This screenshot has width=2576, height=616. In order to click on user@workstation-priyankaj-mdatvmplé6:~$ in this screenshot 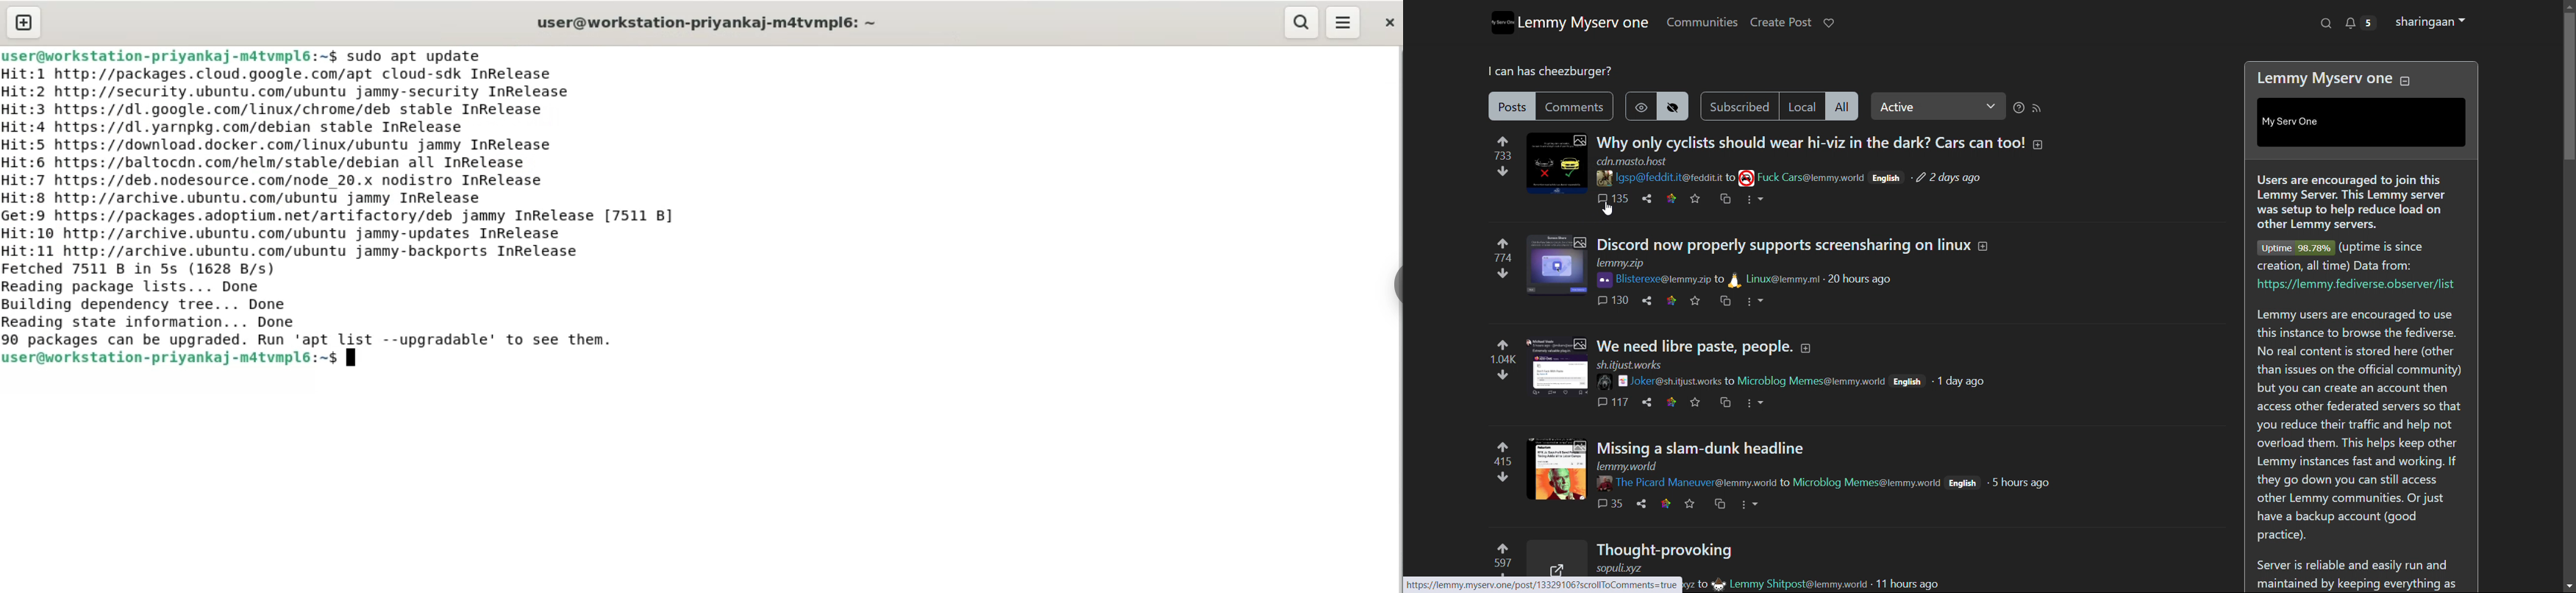, I will do `click(172, 55)`.